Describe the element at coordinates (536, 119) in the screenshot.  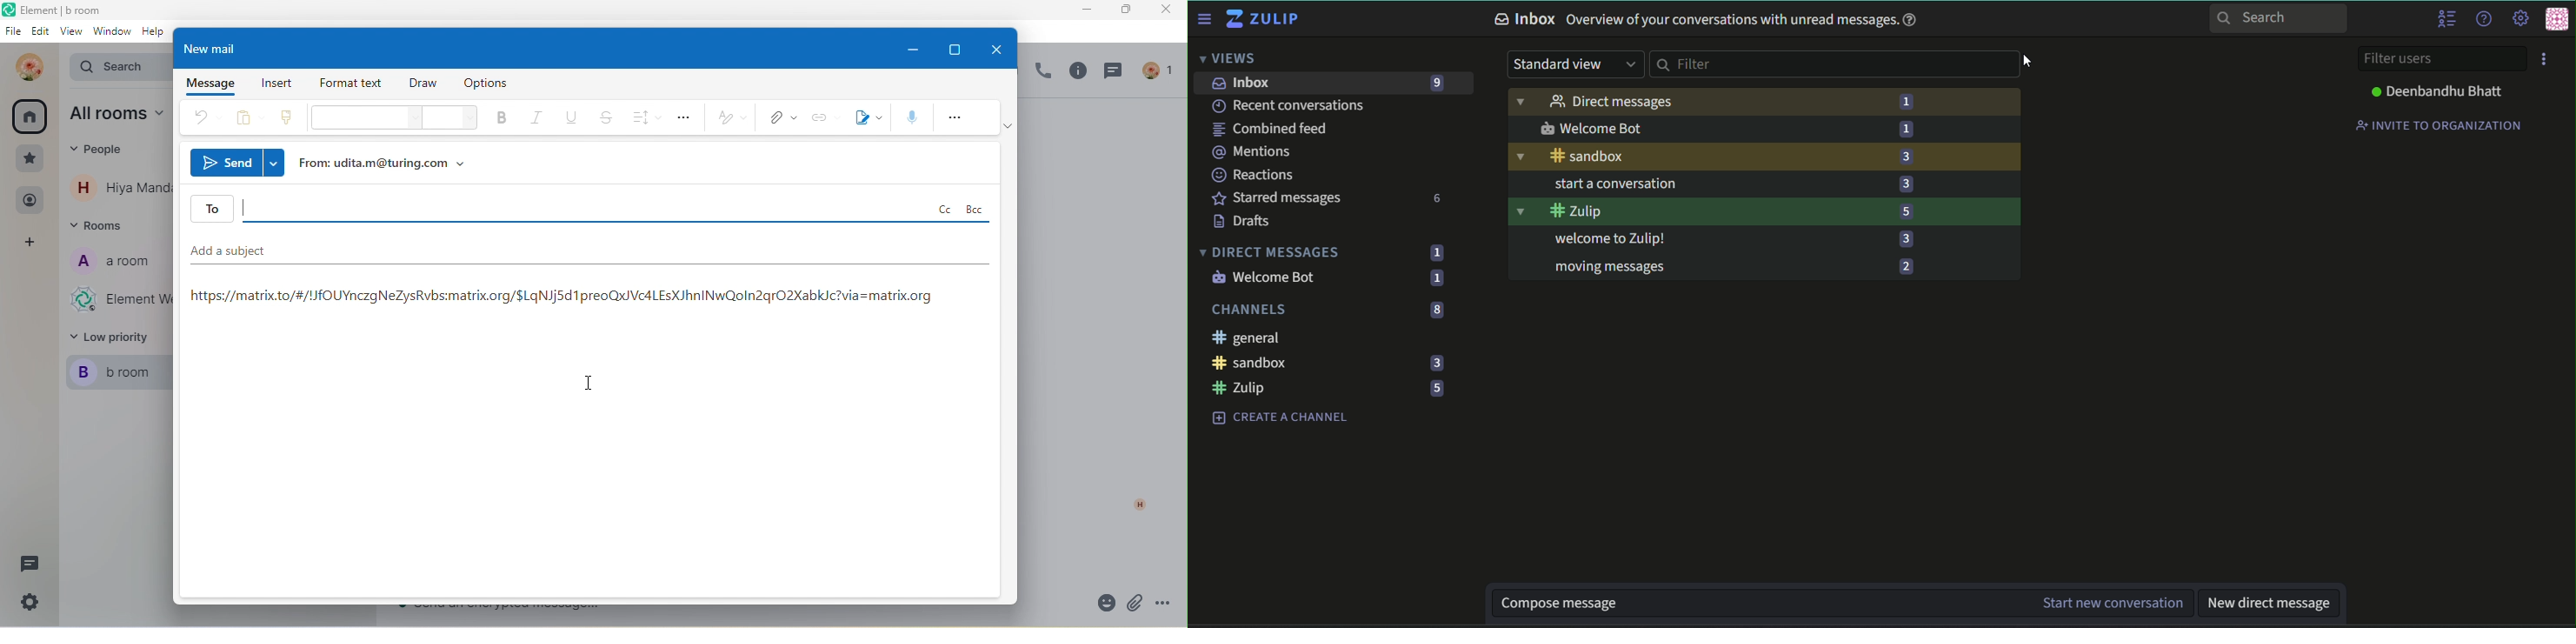
I see `italic` at that location.